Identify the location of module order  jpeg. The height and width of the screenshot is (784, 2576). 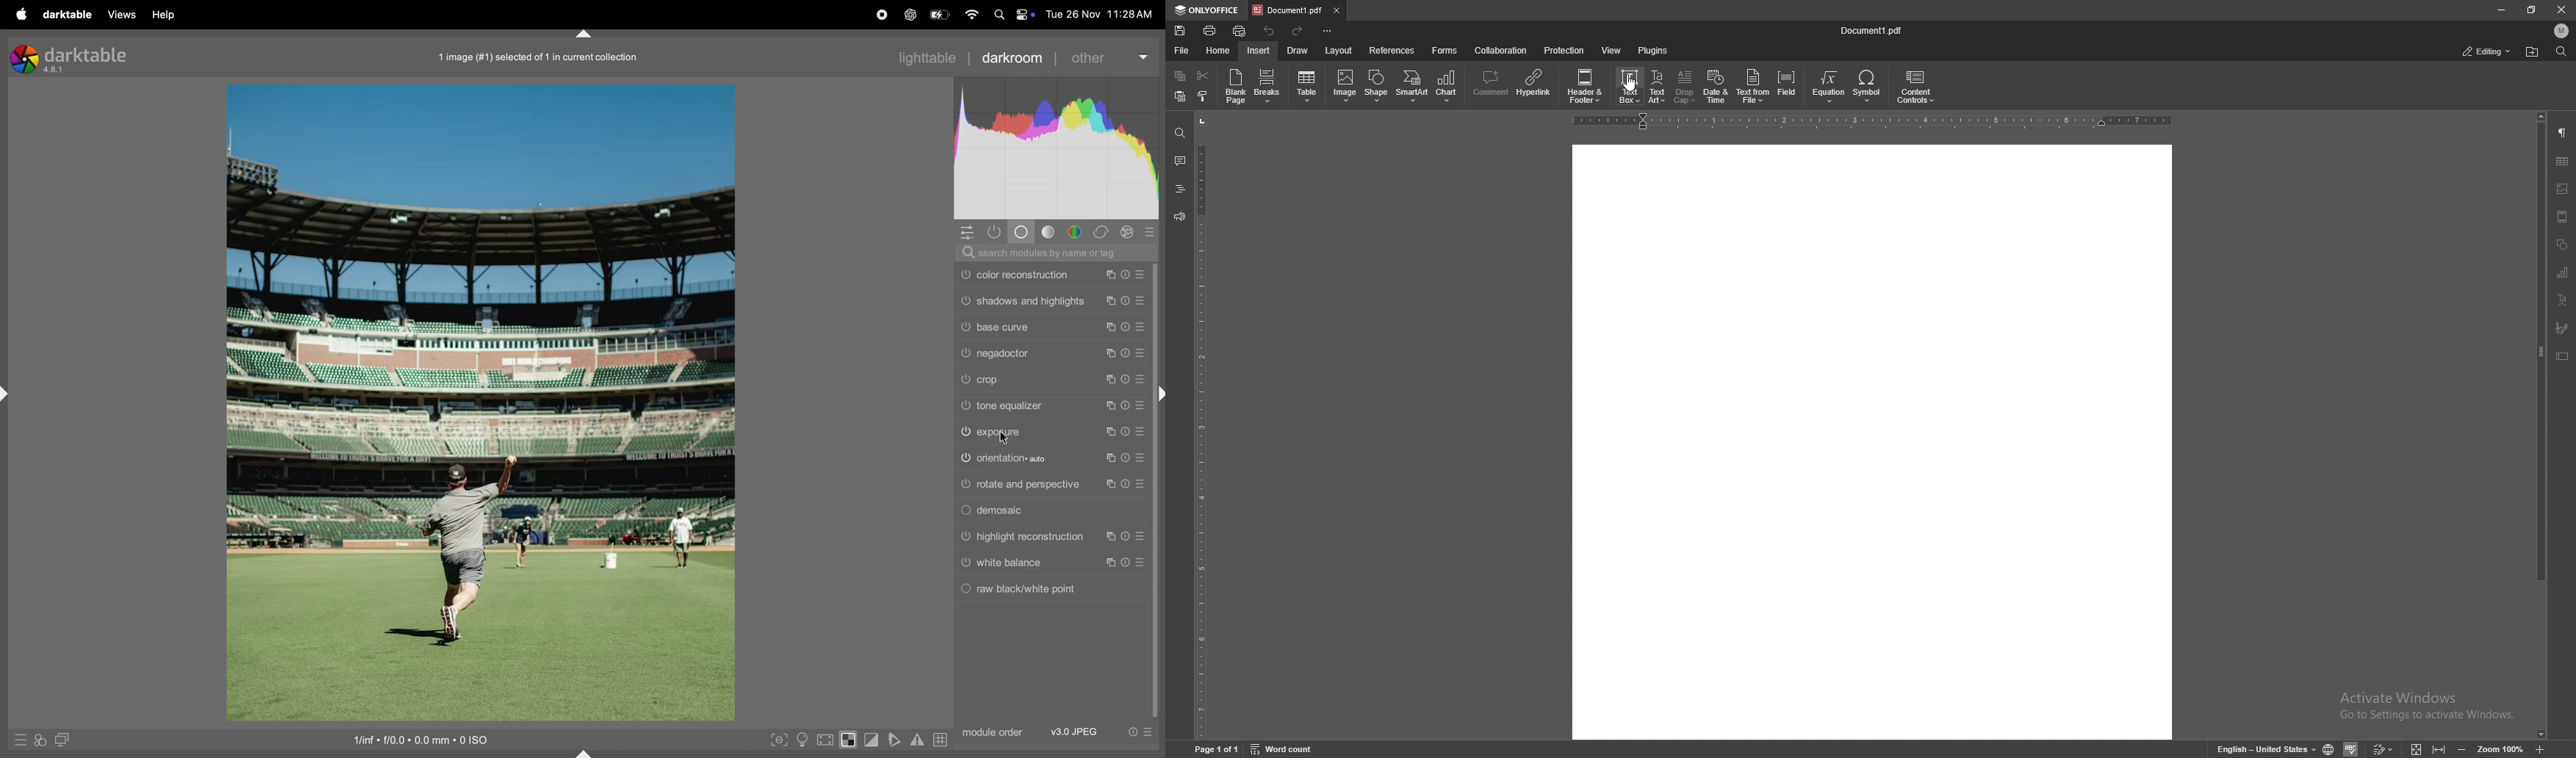
(1037, 733).